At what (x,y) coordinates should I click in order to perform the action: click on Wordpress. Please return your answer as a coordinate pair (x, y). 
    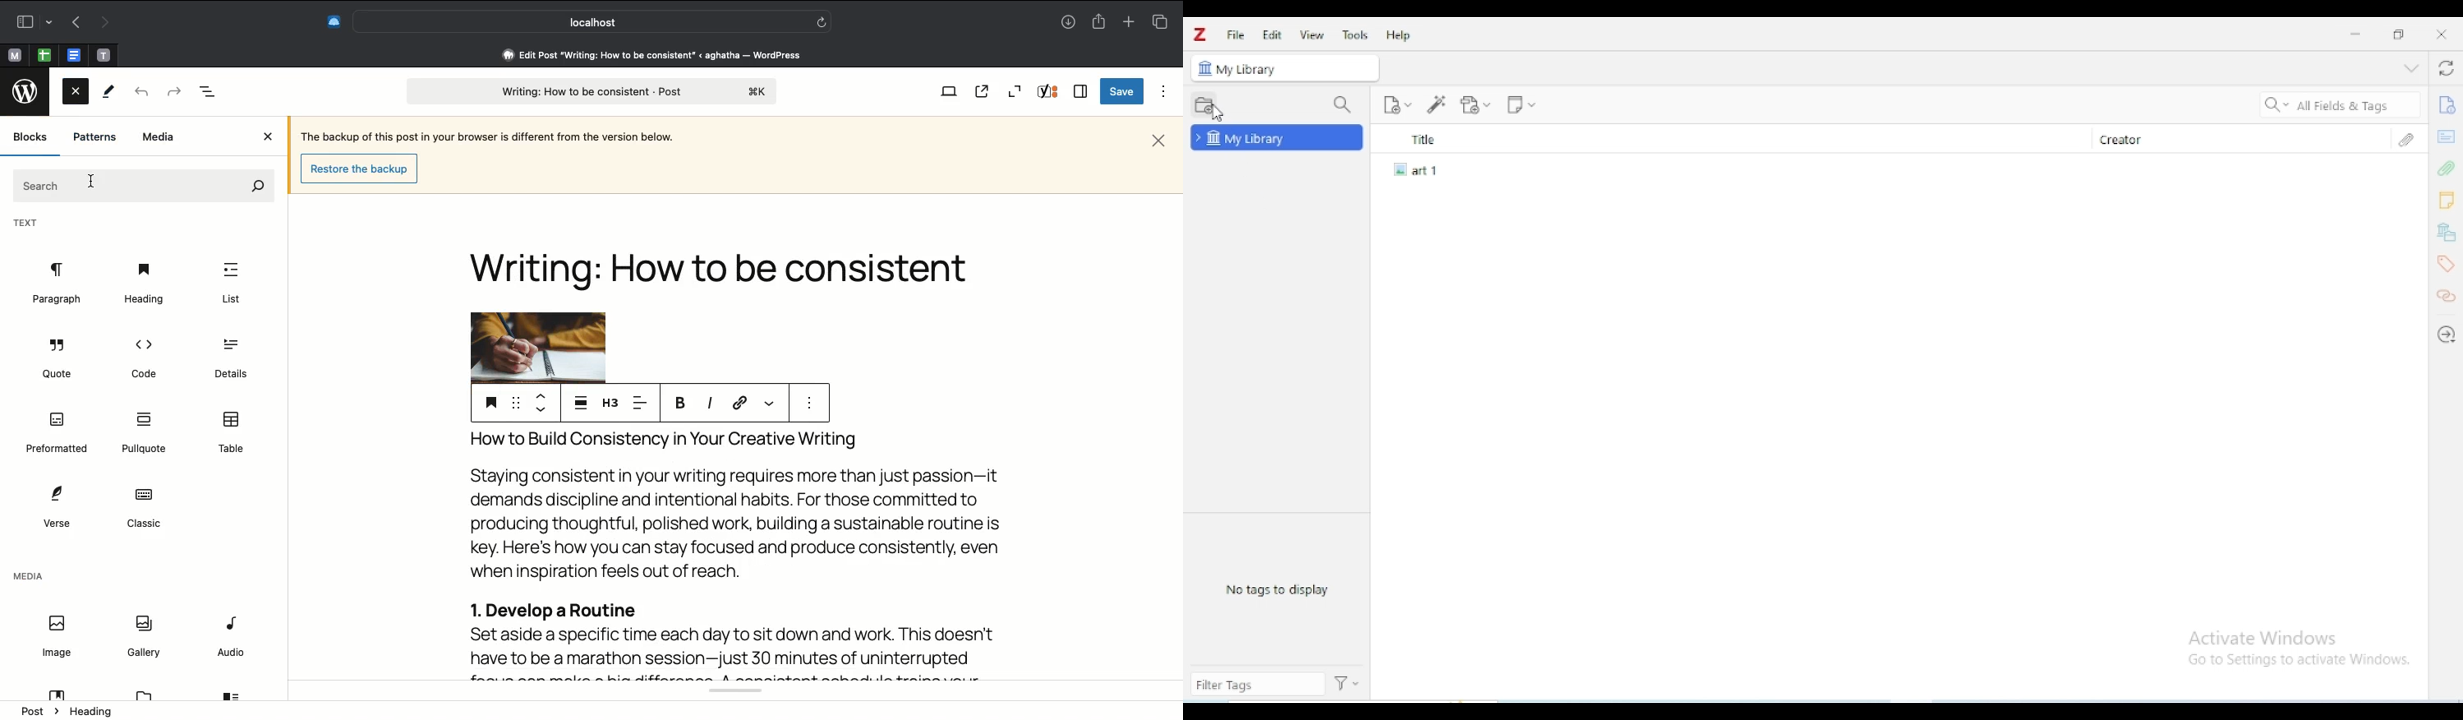
    Looking at the image, I should click on (28, 90).